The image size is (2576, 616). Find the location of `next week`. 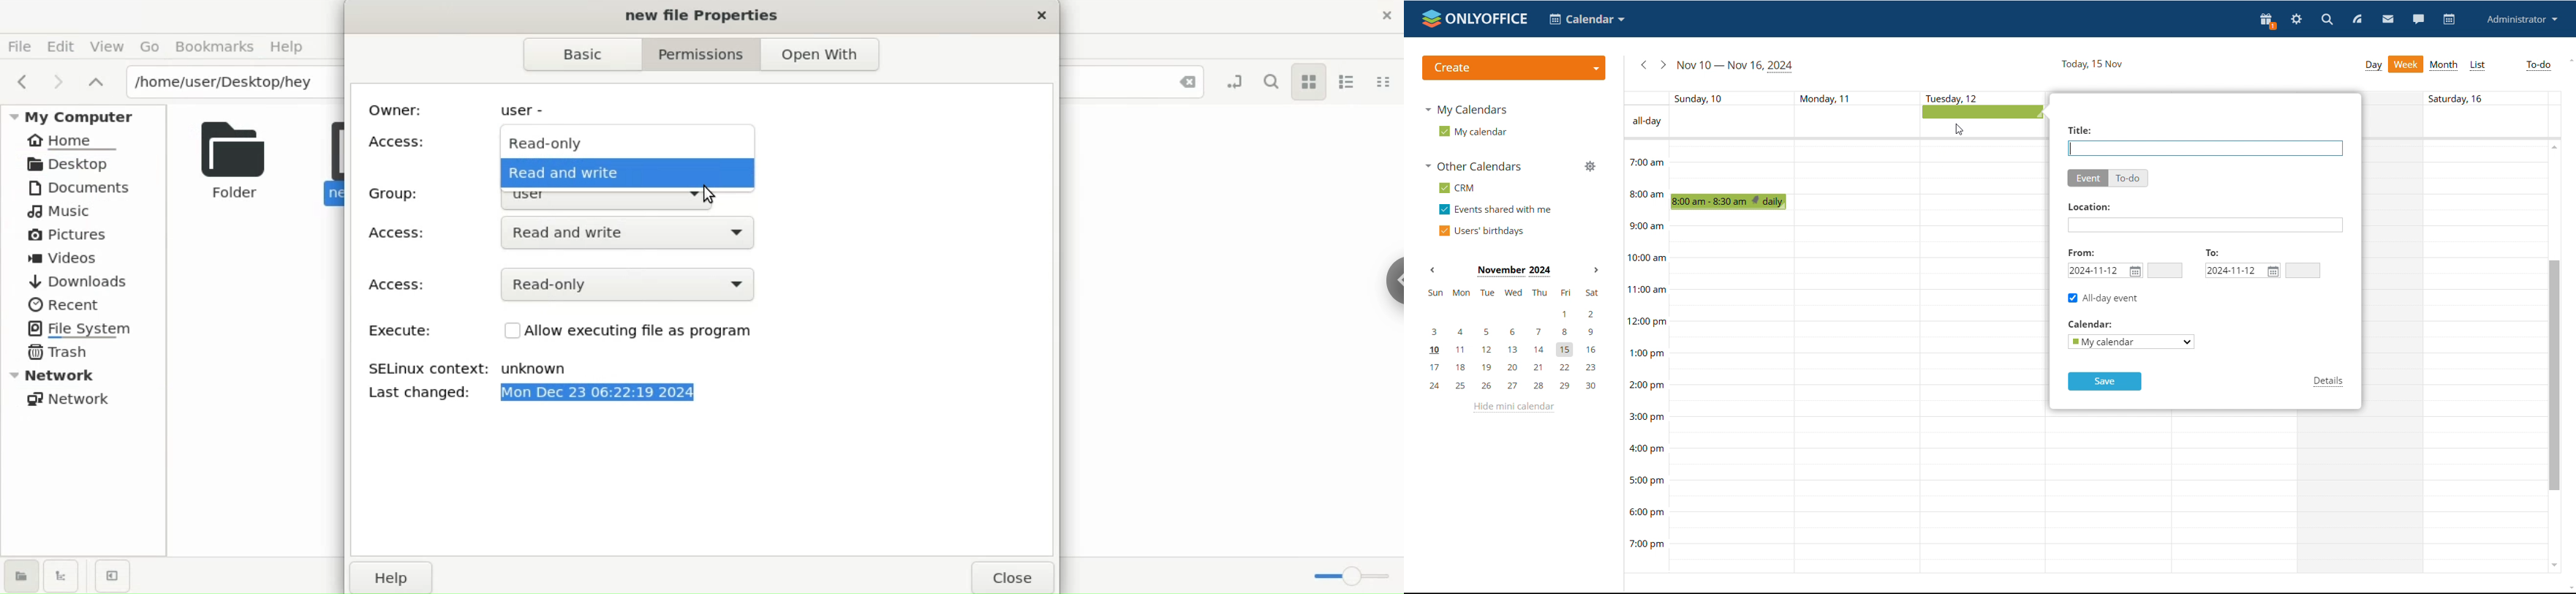

next week is located at coordinates (1662, 65).